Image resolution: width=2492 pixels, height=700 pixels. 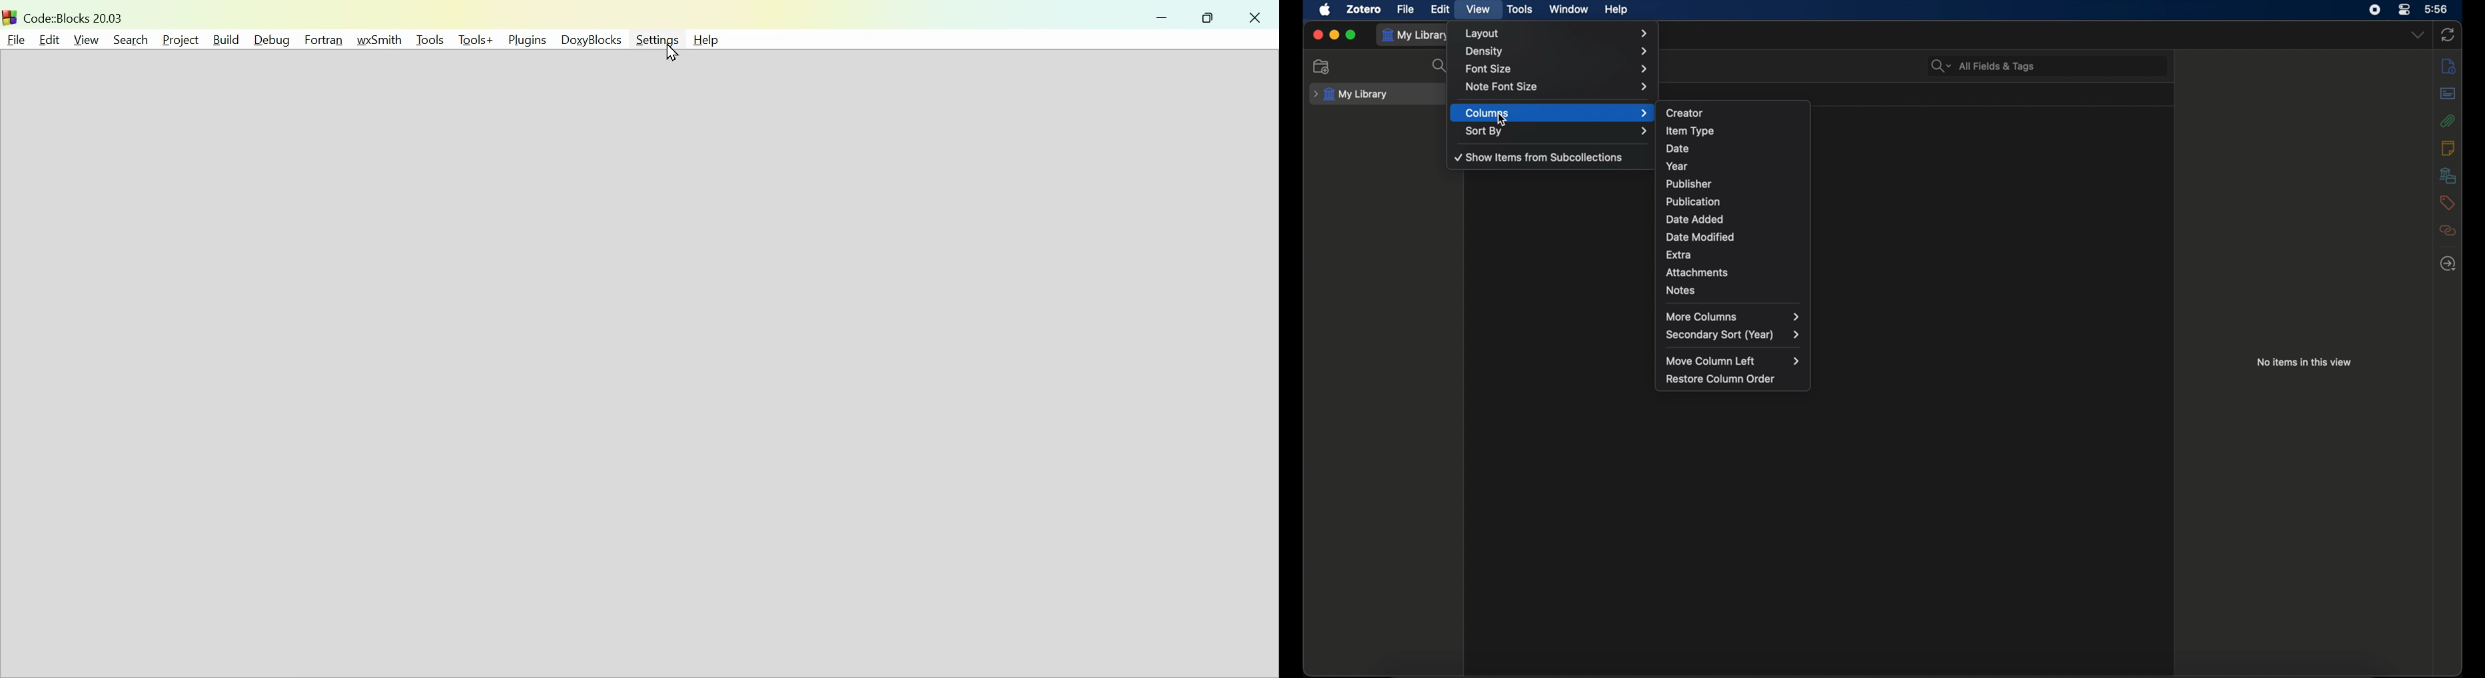 I want to click on extra, so click(x=1735, y=254).